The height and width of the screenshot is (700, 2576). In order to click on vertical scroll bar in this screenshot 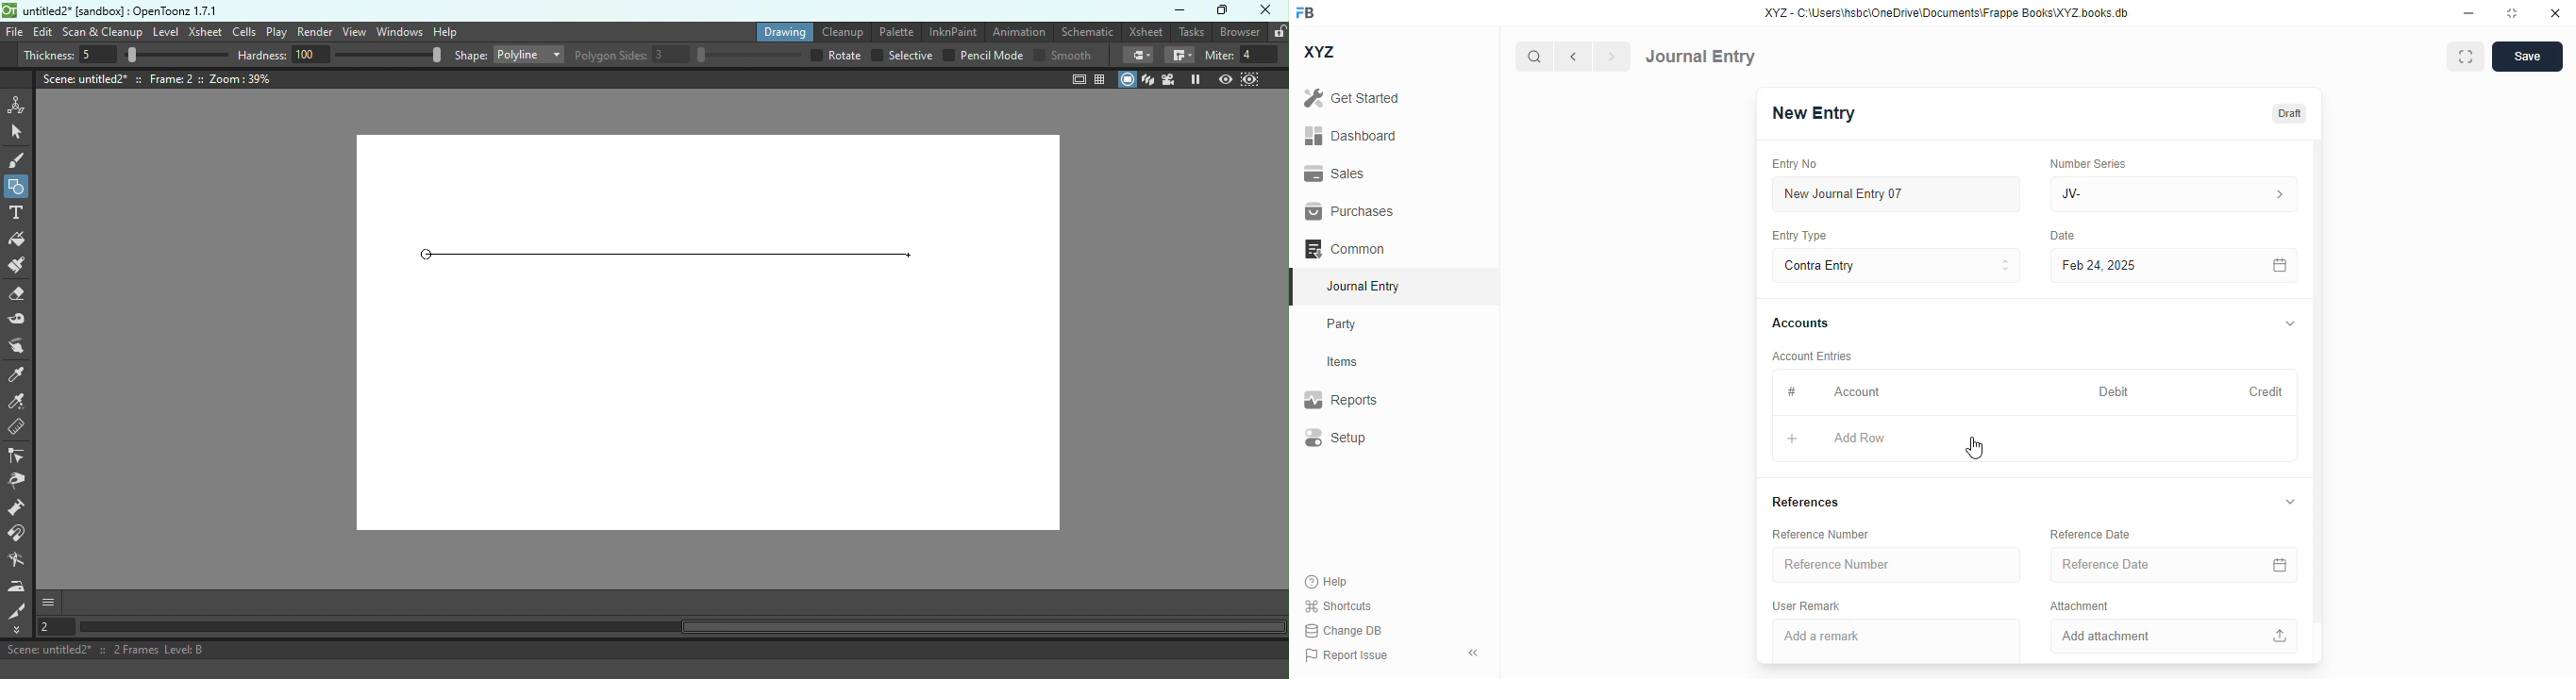, I will do `click(2317, 402)`.